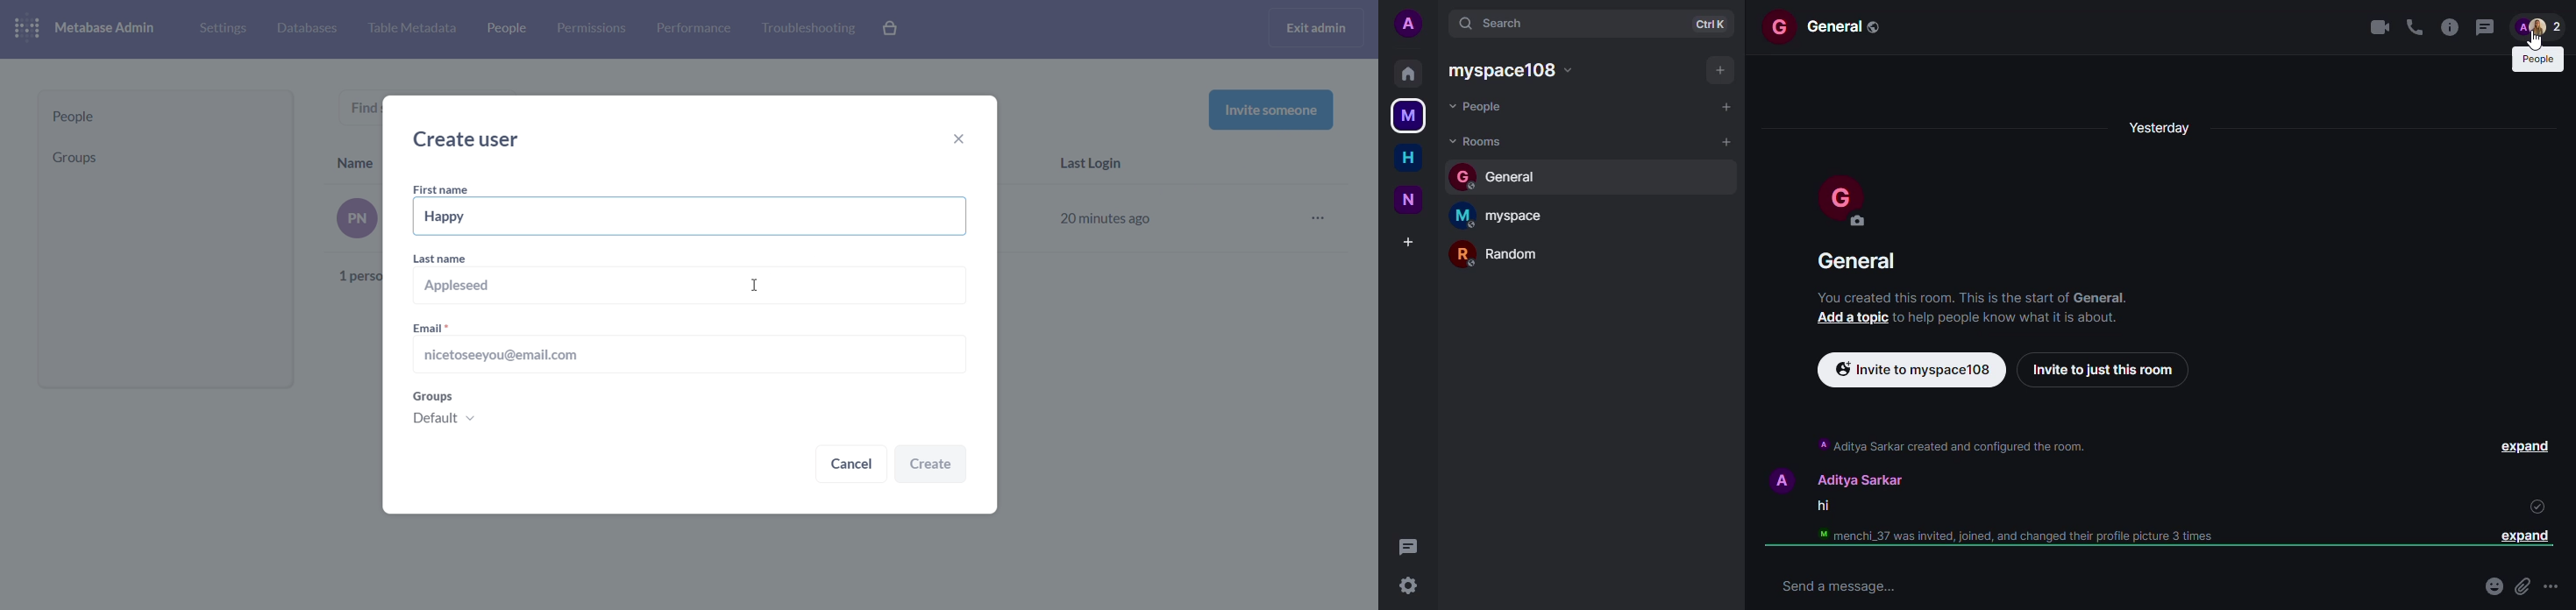 The width and height of the screenshot is (2576, 616). Describe the element at coordinates (1409, 586) in the screenshot. I see `settings` at that location.